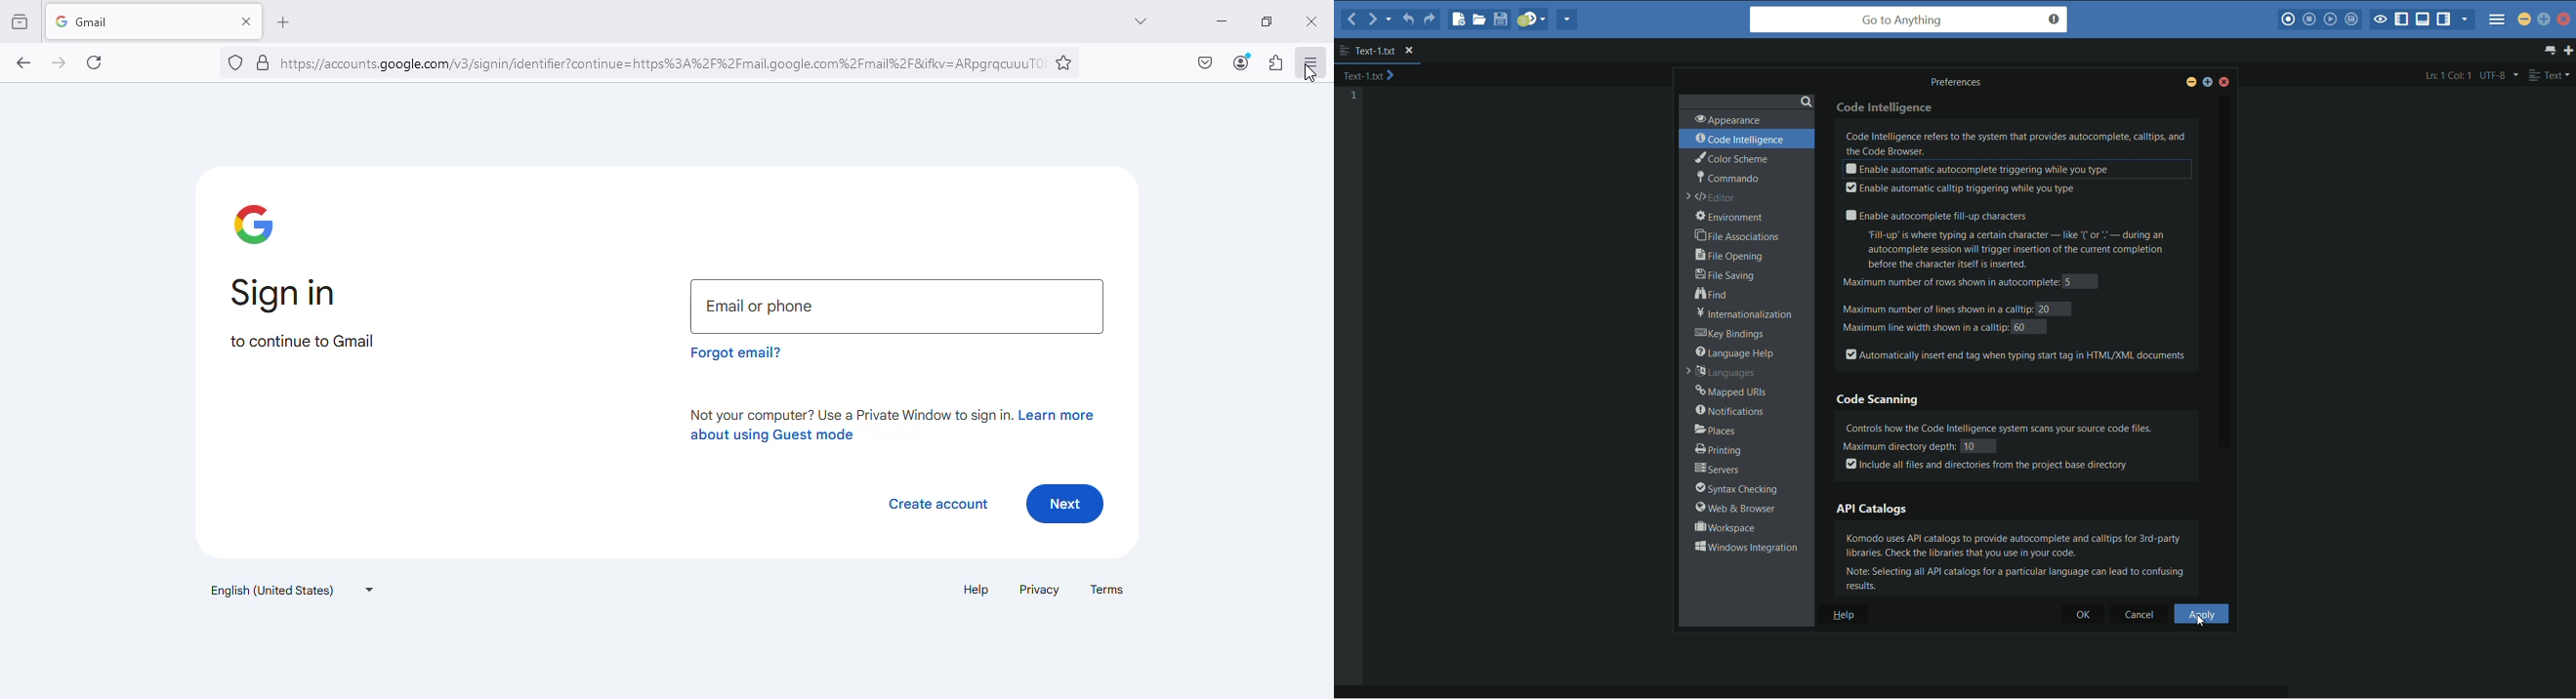 This screenshot has width=2576, height=700. What do you see at coordinates (2018, 142) in the screenshot?
I see `Code Intelligence refers to the system that provides autocomplete, calltips, and
the Code Browser.` at bounding box center [2018, 142].